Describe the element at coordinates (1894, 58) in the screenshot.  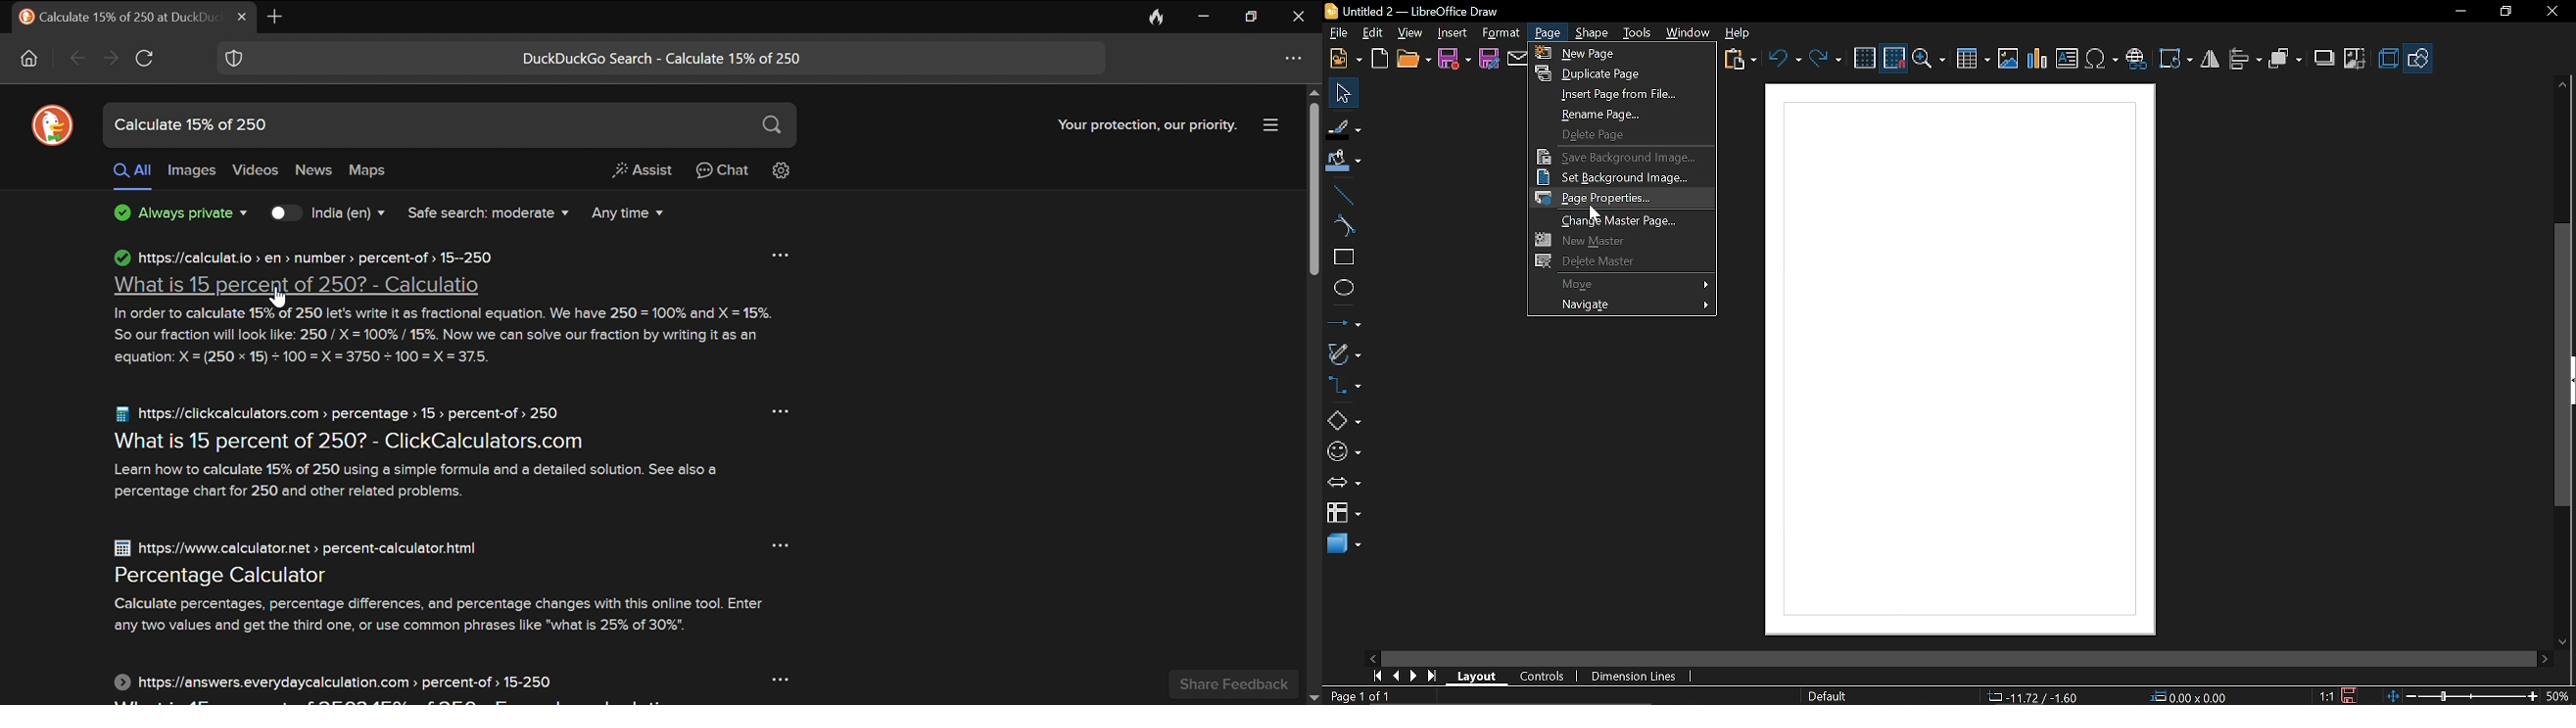
I see `Snap to grid` at that location.